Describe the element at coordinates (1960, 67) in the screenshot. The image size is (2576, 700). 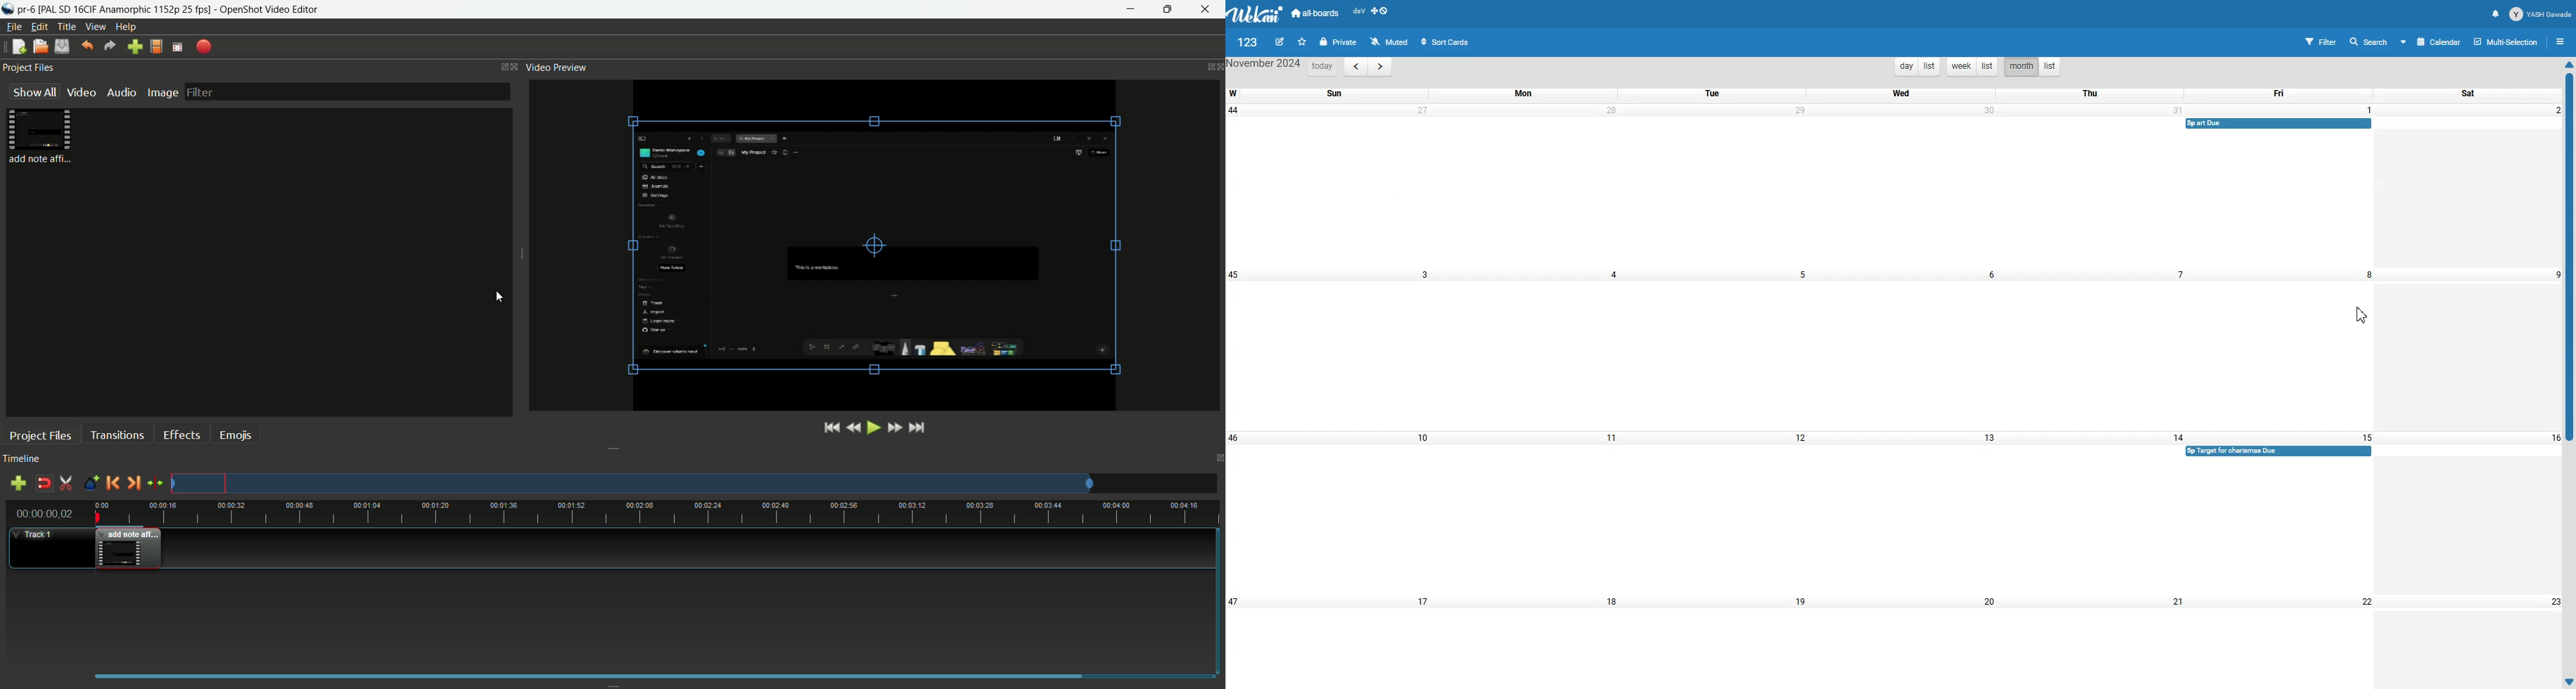
I see `Week` at that location.